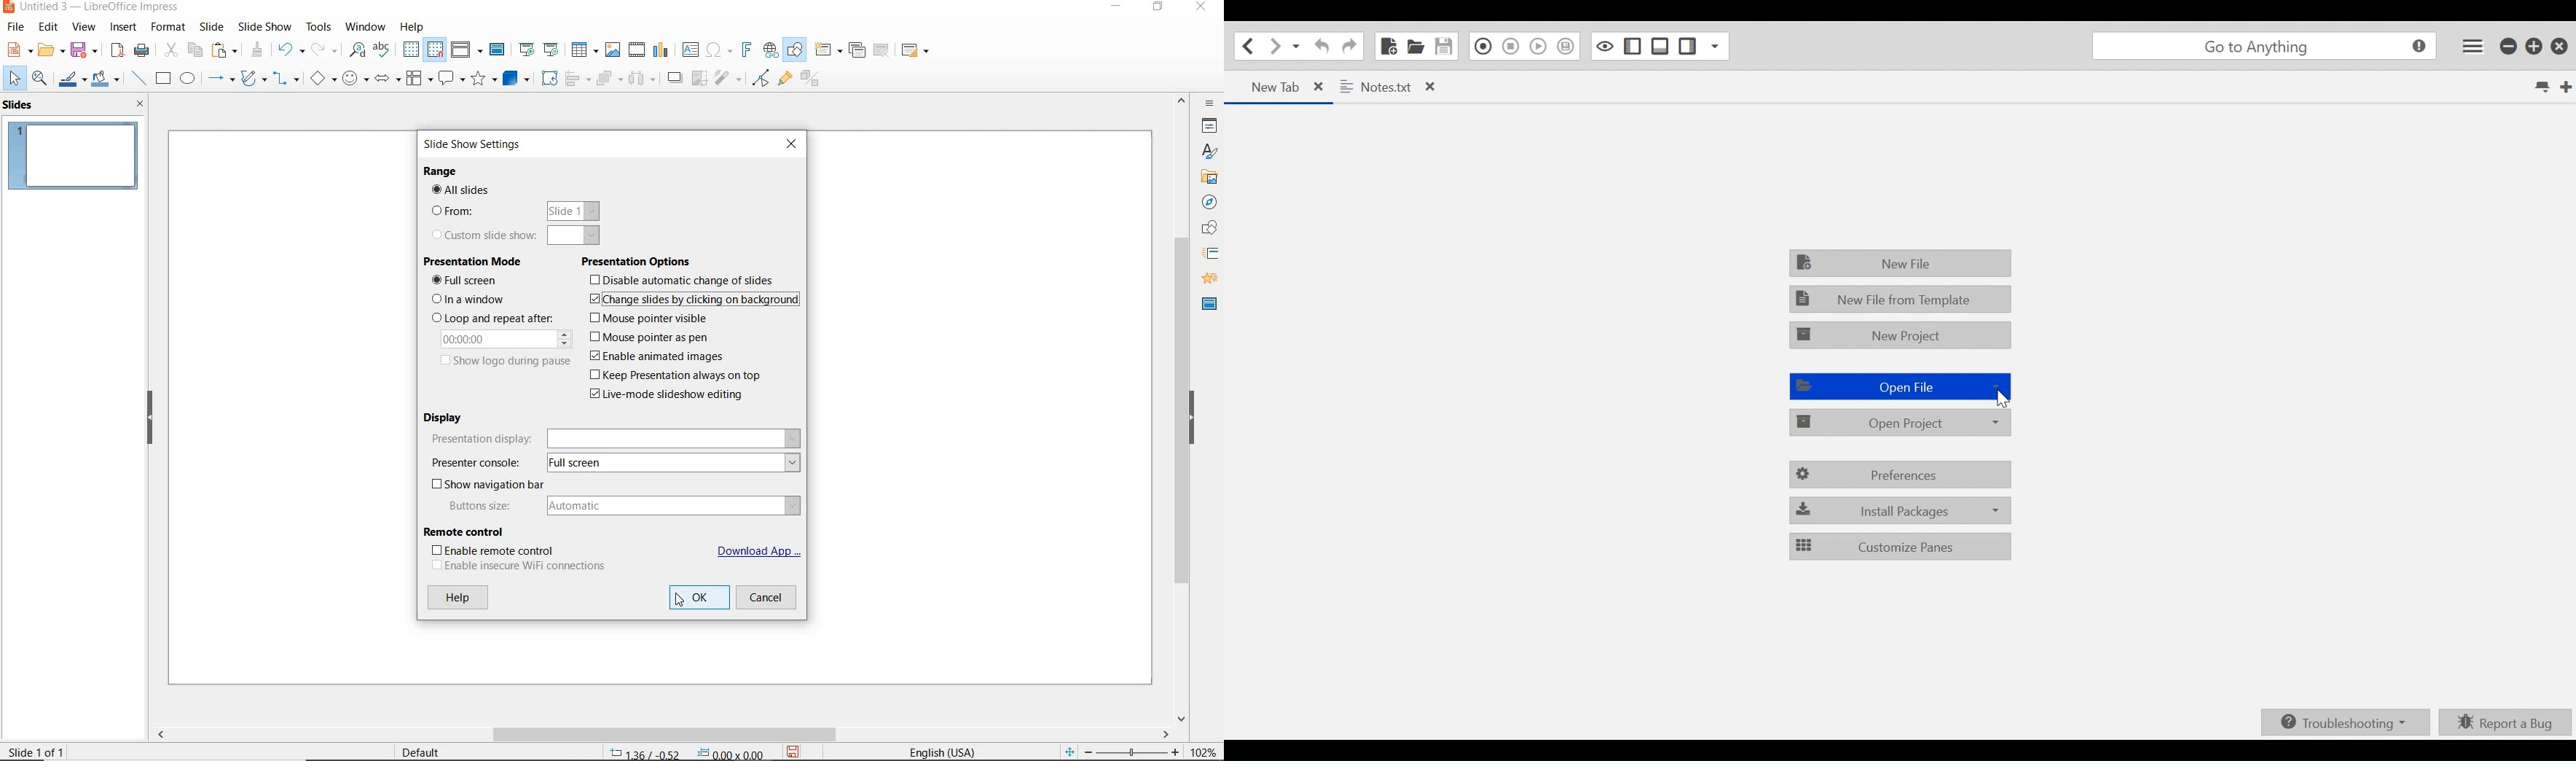 The image size is (2576, 784). Describe the element at coordinates (607, 80) in the screenshot. I see `ARRANGE` at that location.